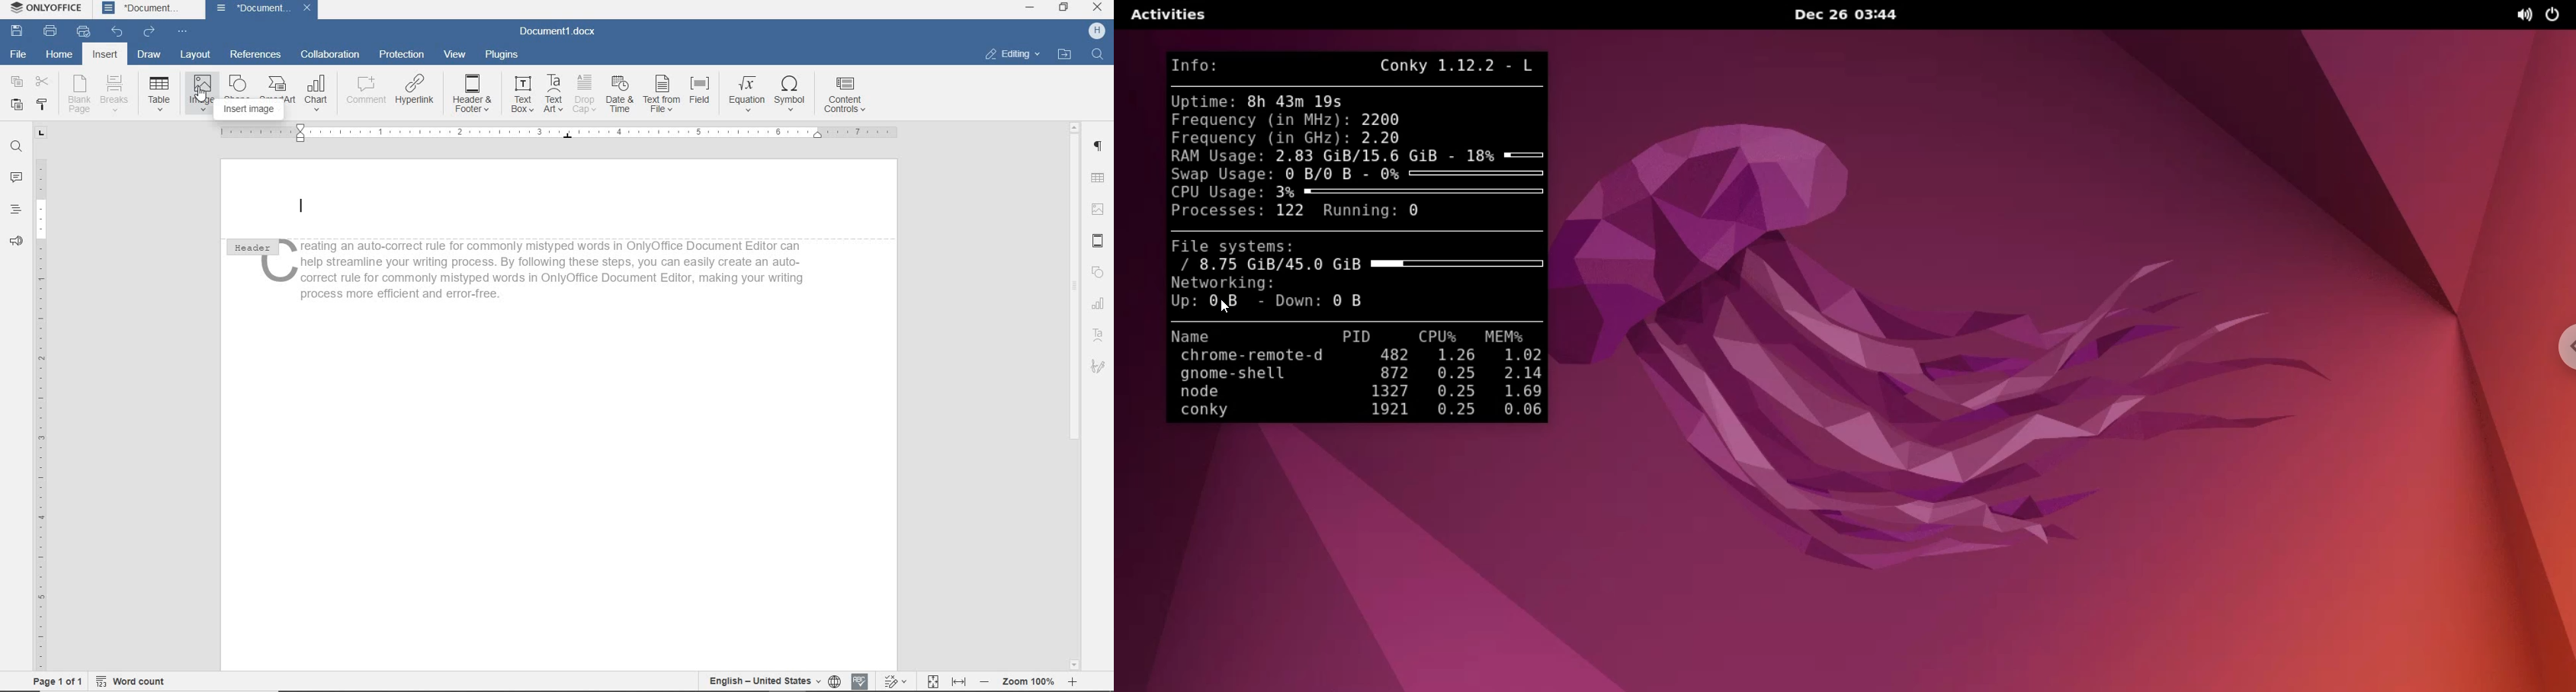 The height and width of the screenshot is (700, 2576). What do you see at coordinates (835, 681) in the screenshot?
I see `selelct language` at bounding box center [835, 681].